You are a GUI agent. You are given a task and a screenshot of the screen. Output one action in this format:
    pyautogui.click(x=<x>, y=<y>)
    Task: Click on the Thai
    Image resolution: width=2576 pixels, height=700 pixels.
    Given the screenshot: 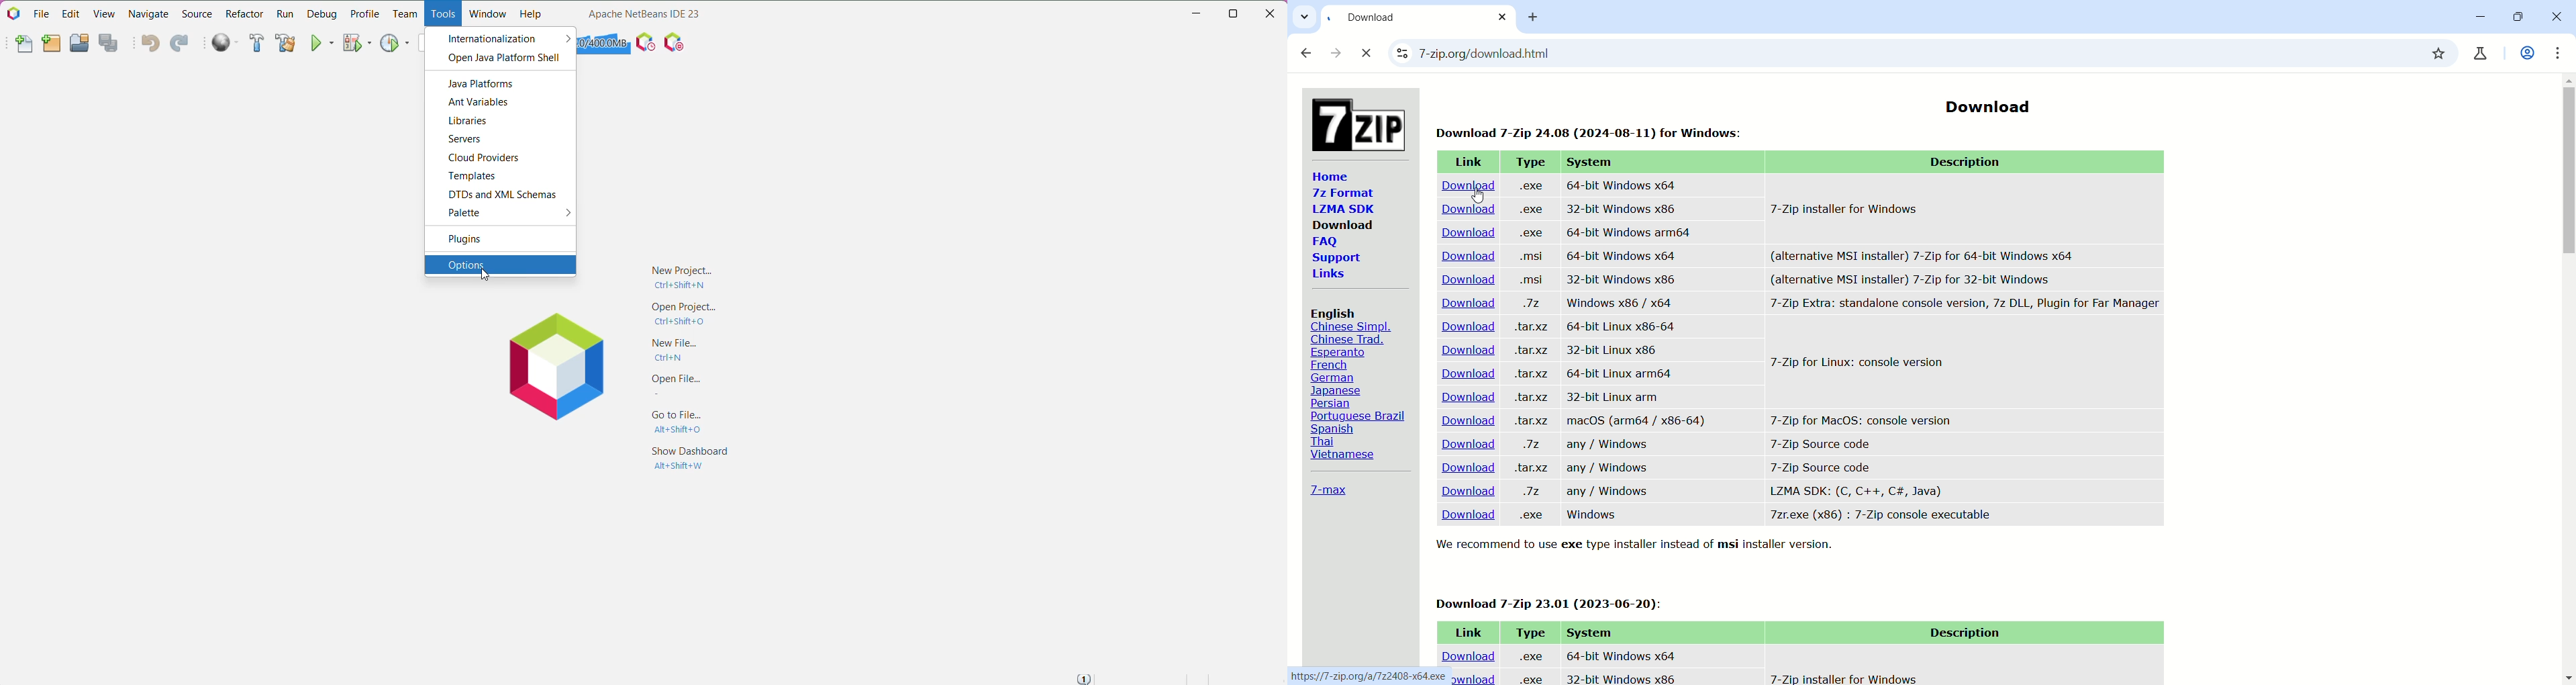 What is the action you would take?
    pyautogui.click(x=1322, y=441)
    